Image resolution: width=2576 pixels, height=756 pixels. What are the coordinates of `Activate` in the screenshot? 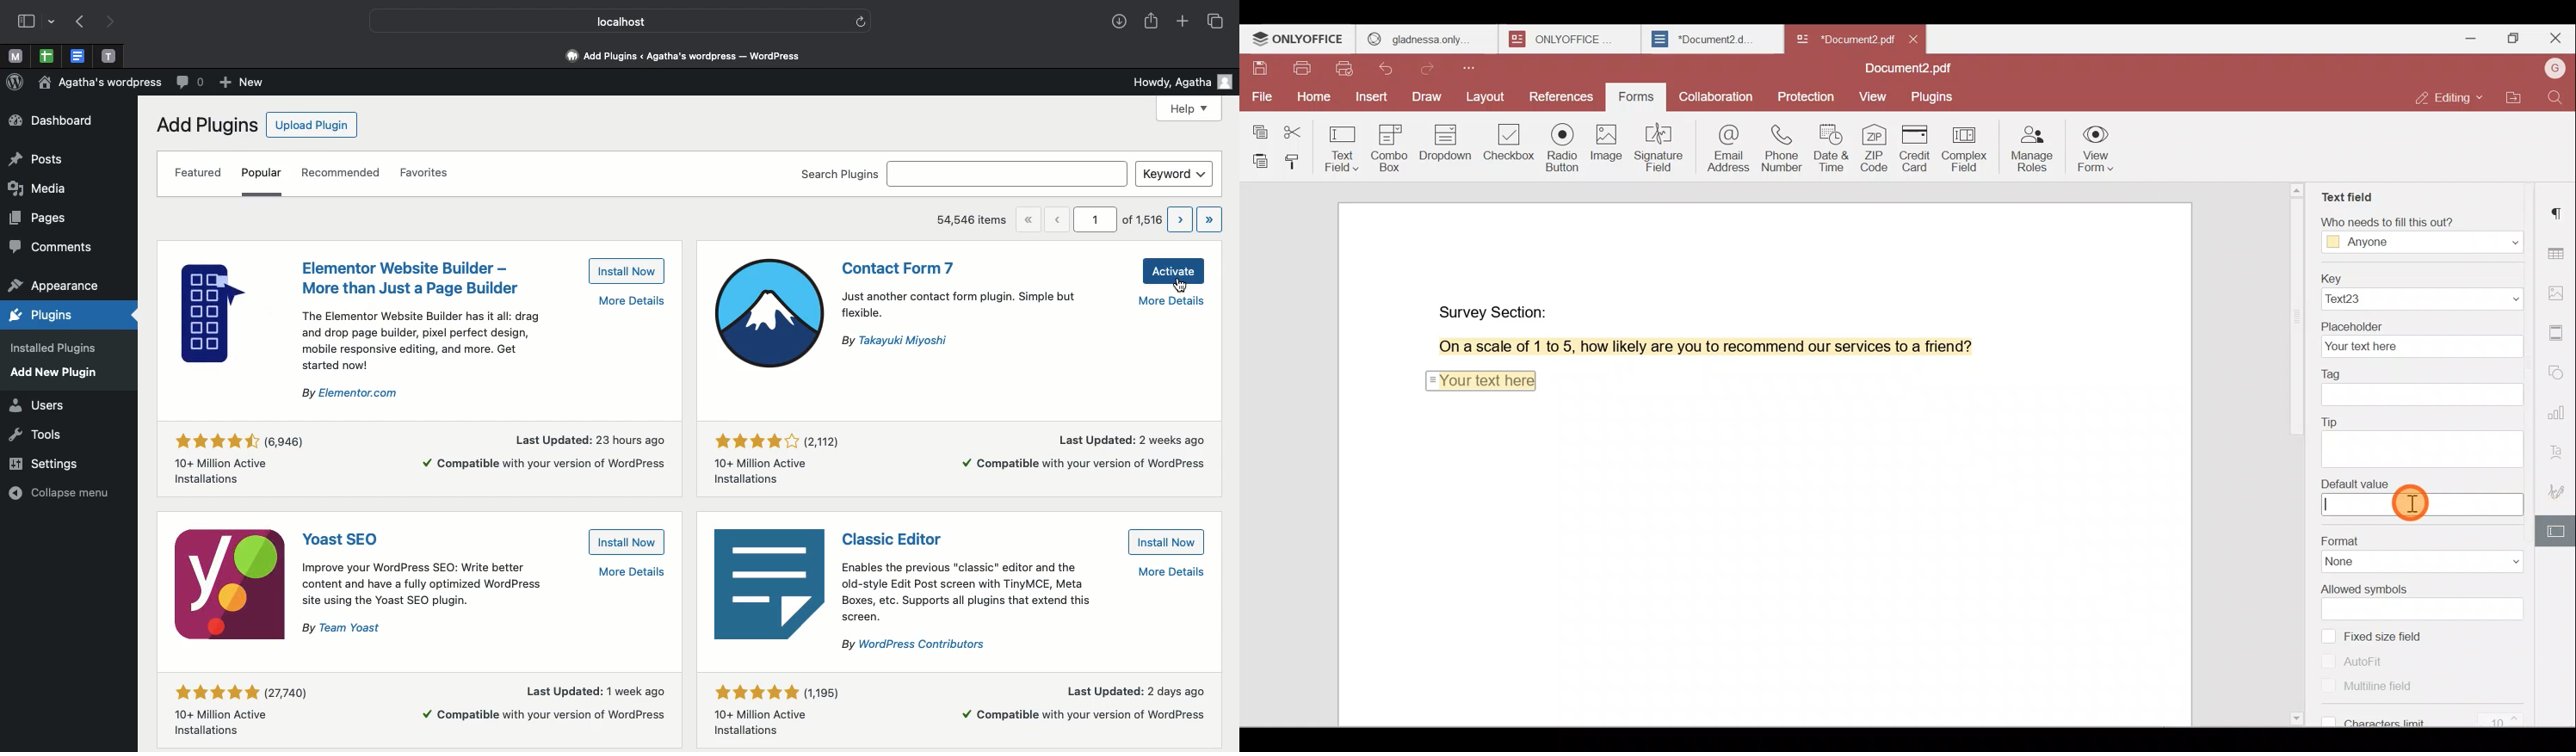 It's located at (1172, 272).